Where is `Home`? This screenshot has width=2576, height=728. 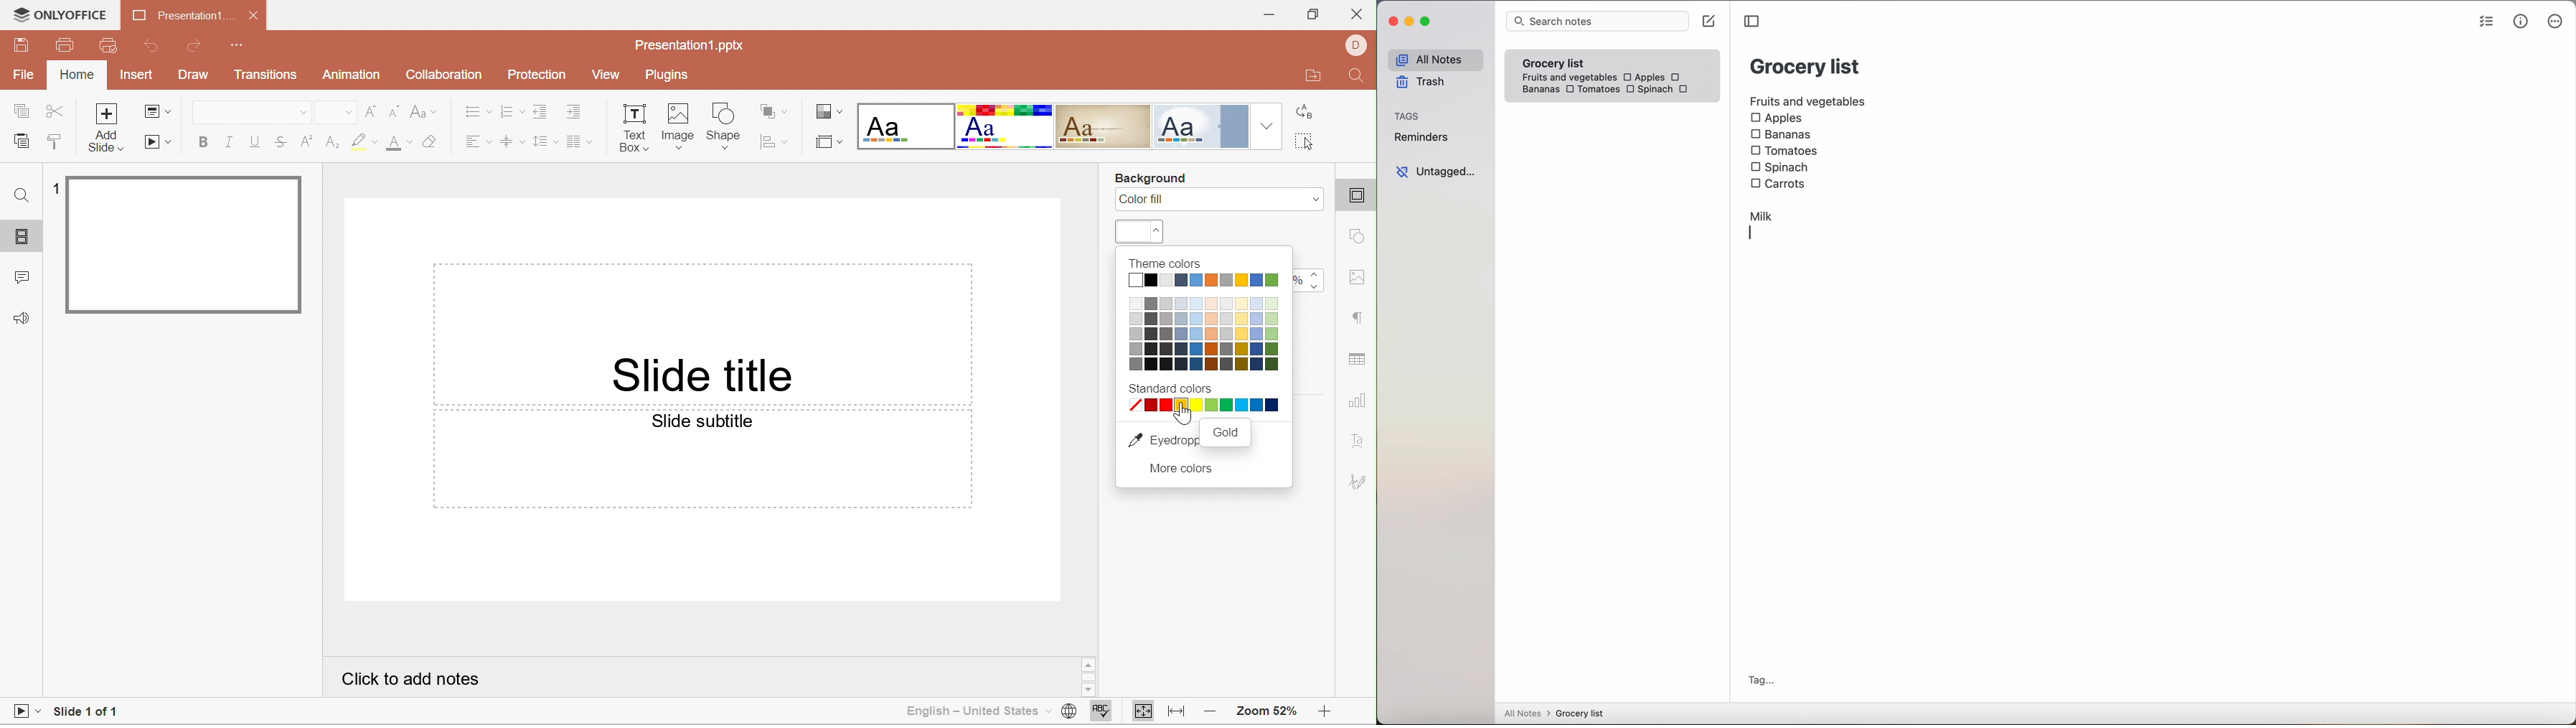
Home is located at coordinates (80, 75).